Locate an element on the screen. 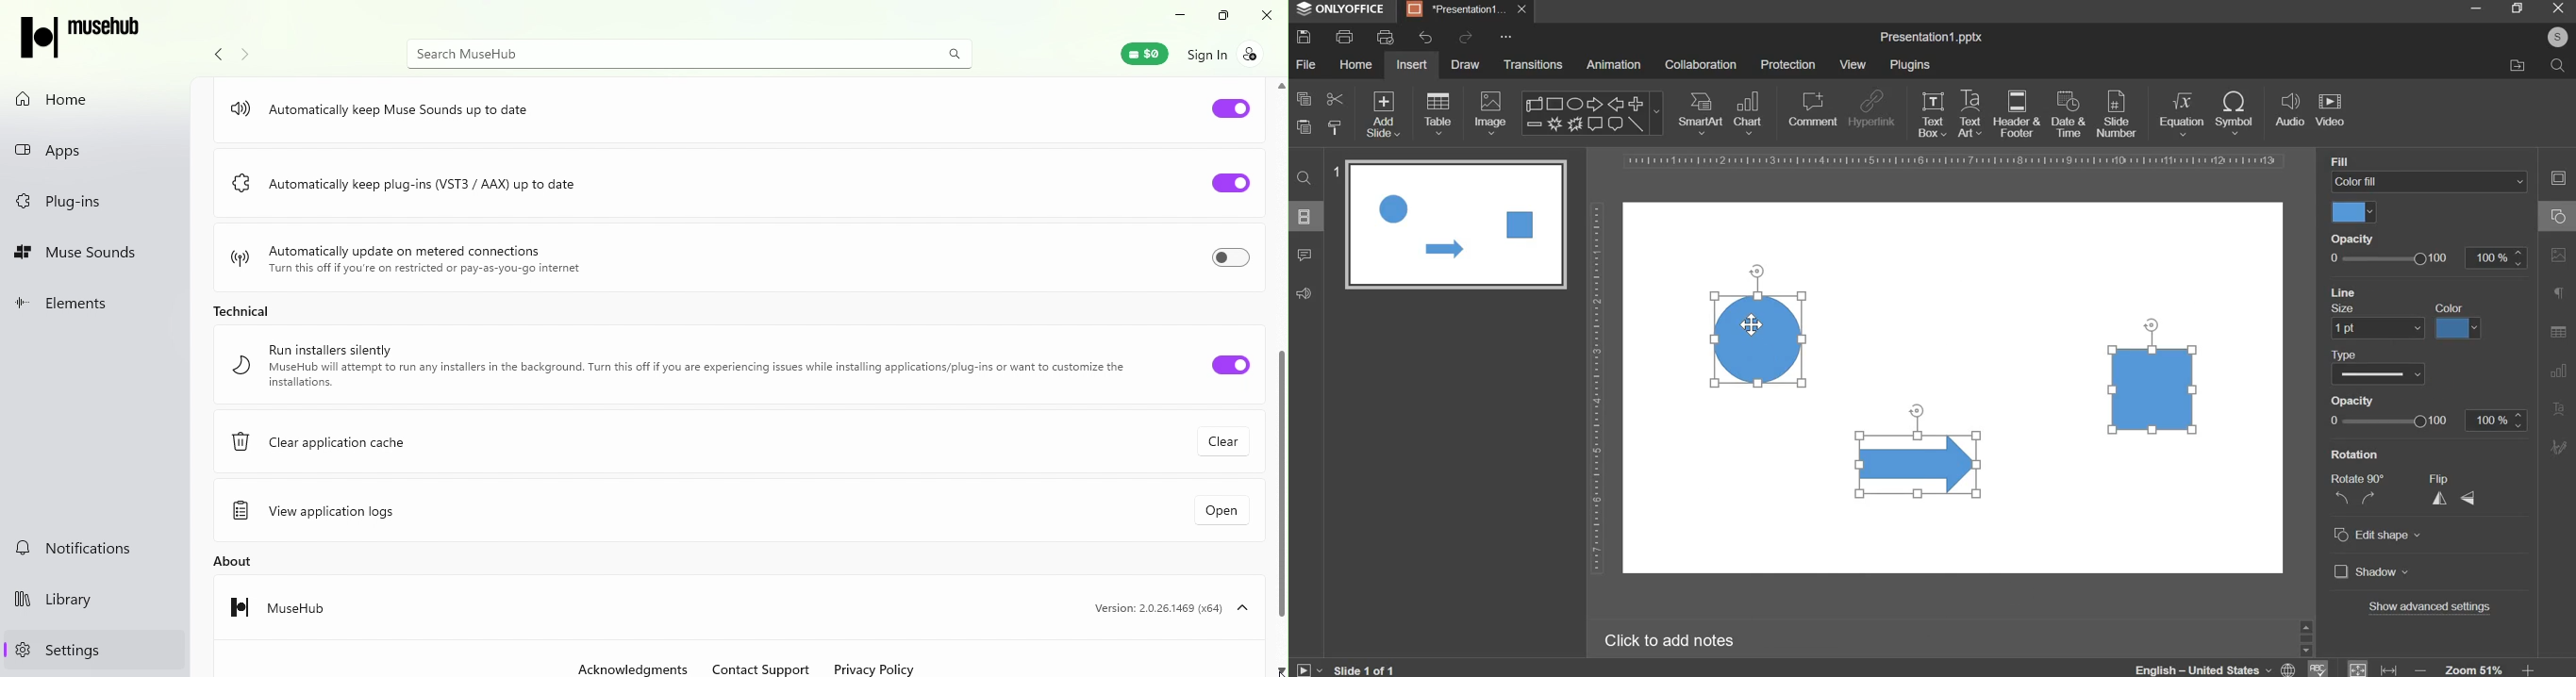 The width and height of the screenshot is (2576, 700). symbol is located at coordinates (2234, 112).